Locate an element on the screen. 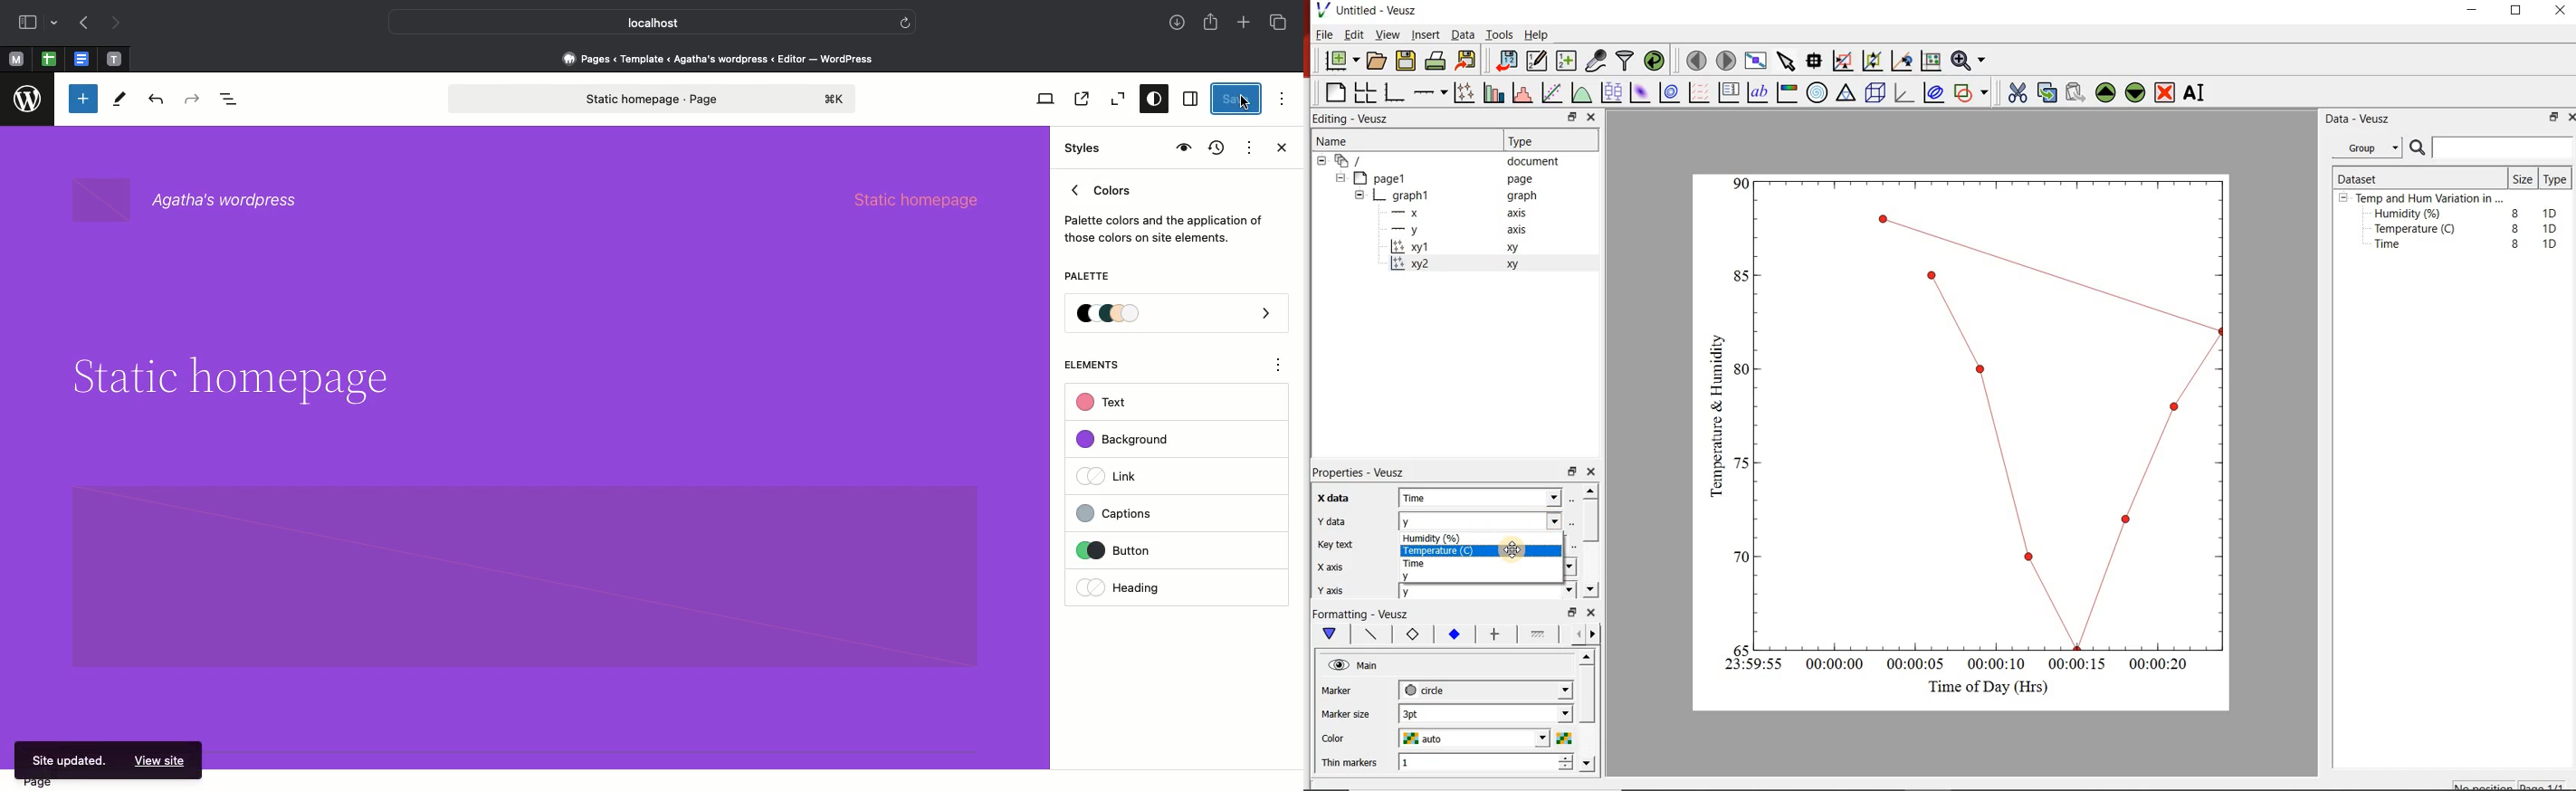  1 is located at coordinates (1449, 764).